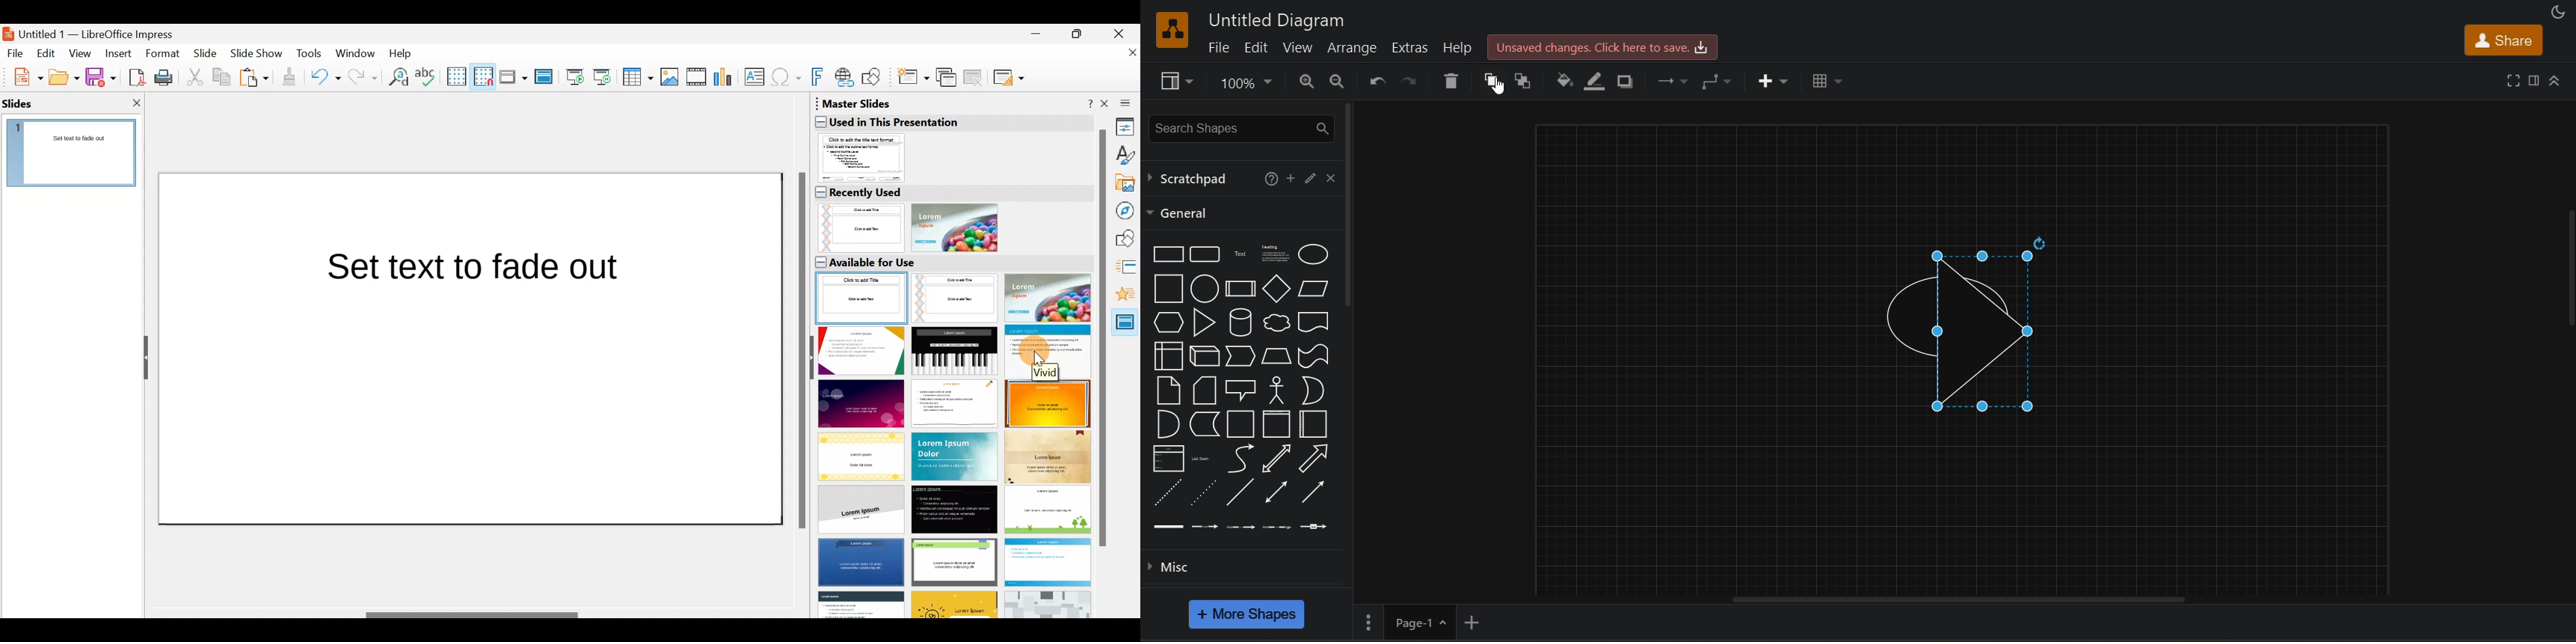 This screenshot has height=644, width=2576. I want to click on Animation, so click(1129, 297).